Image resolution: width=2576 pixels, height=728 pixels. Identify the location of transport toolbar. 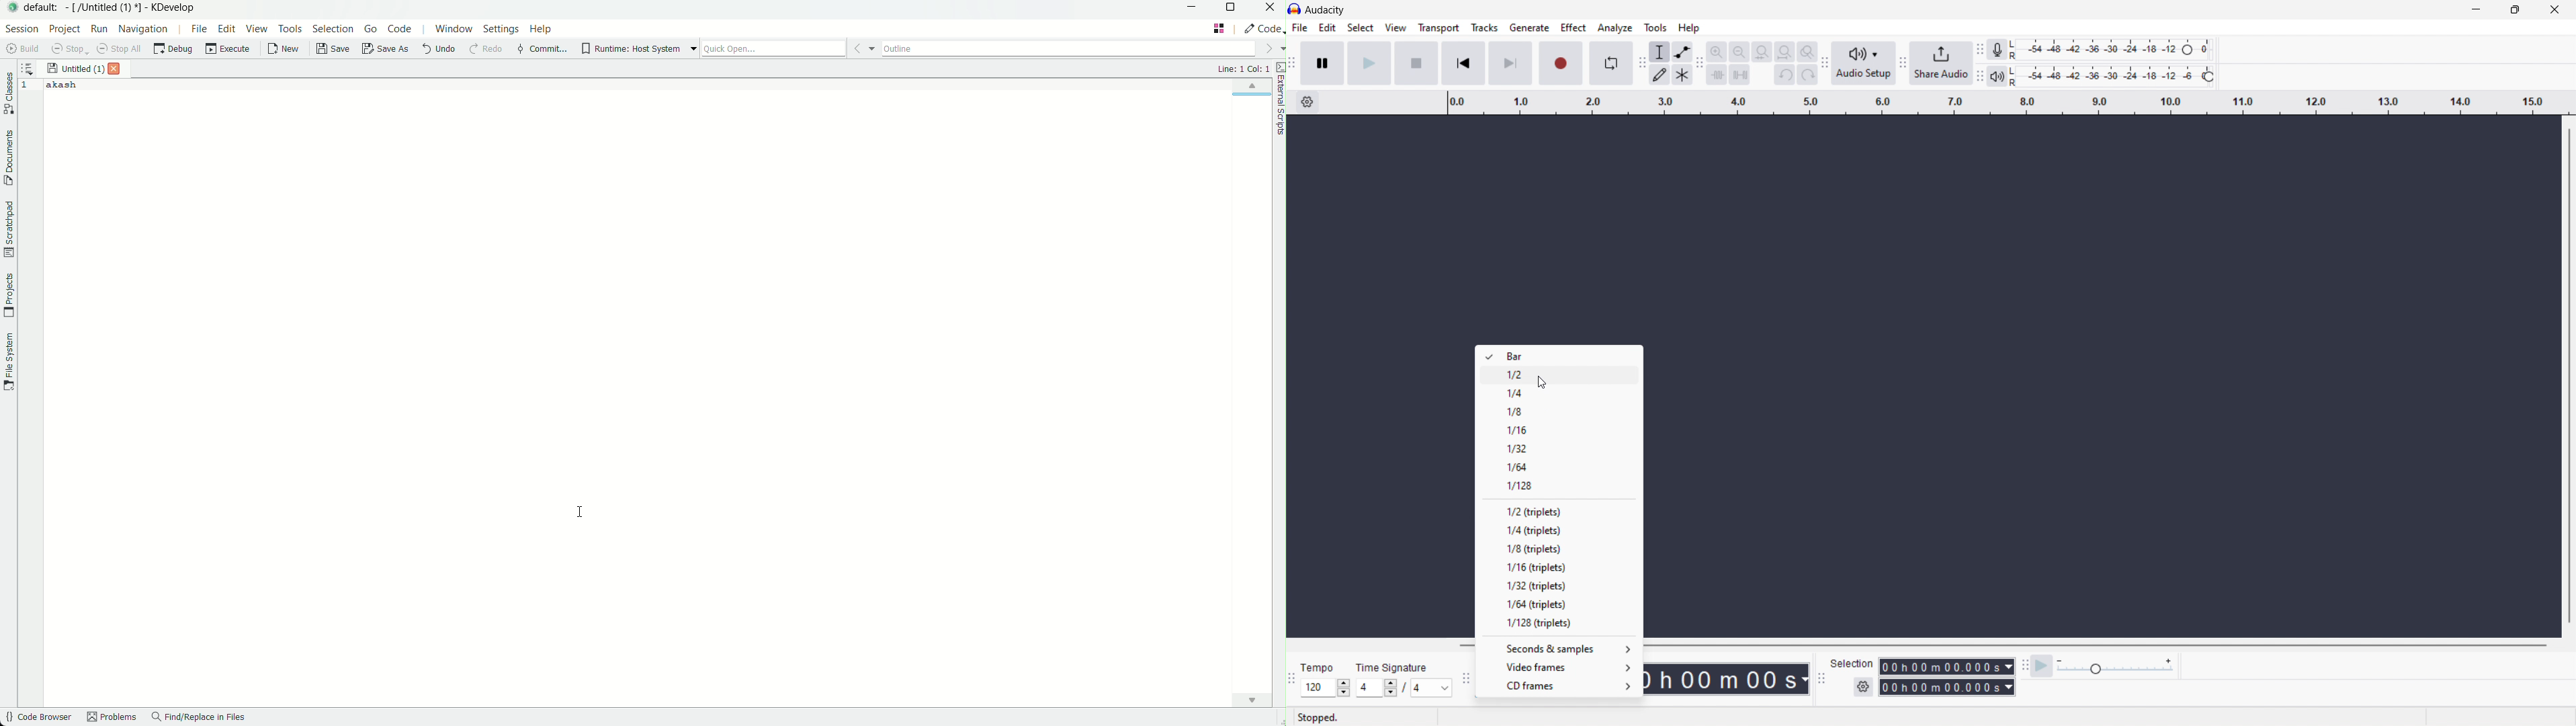
(1293, 64).